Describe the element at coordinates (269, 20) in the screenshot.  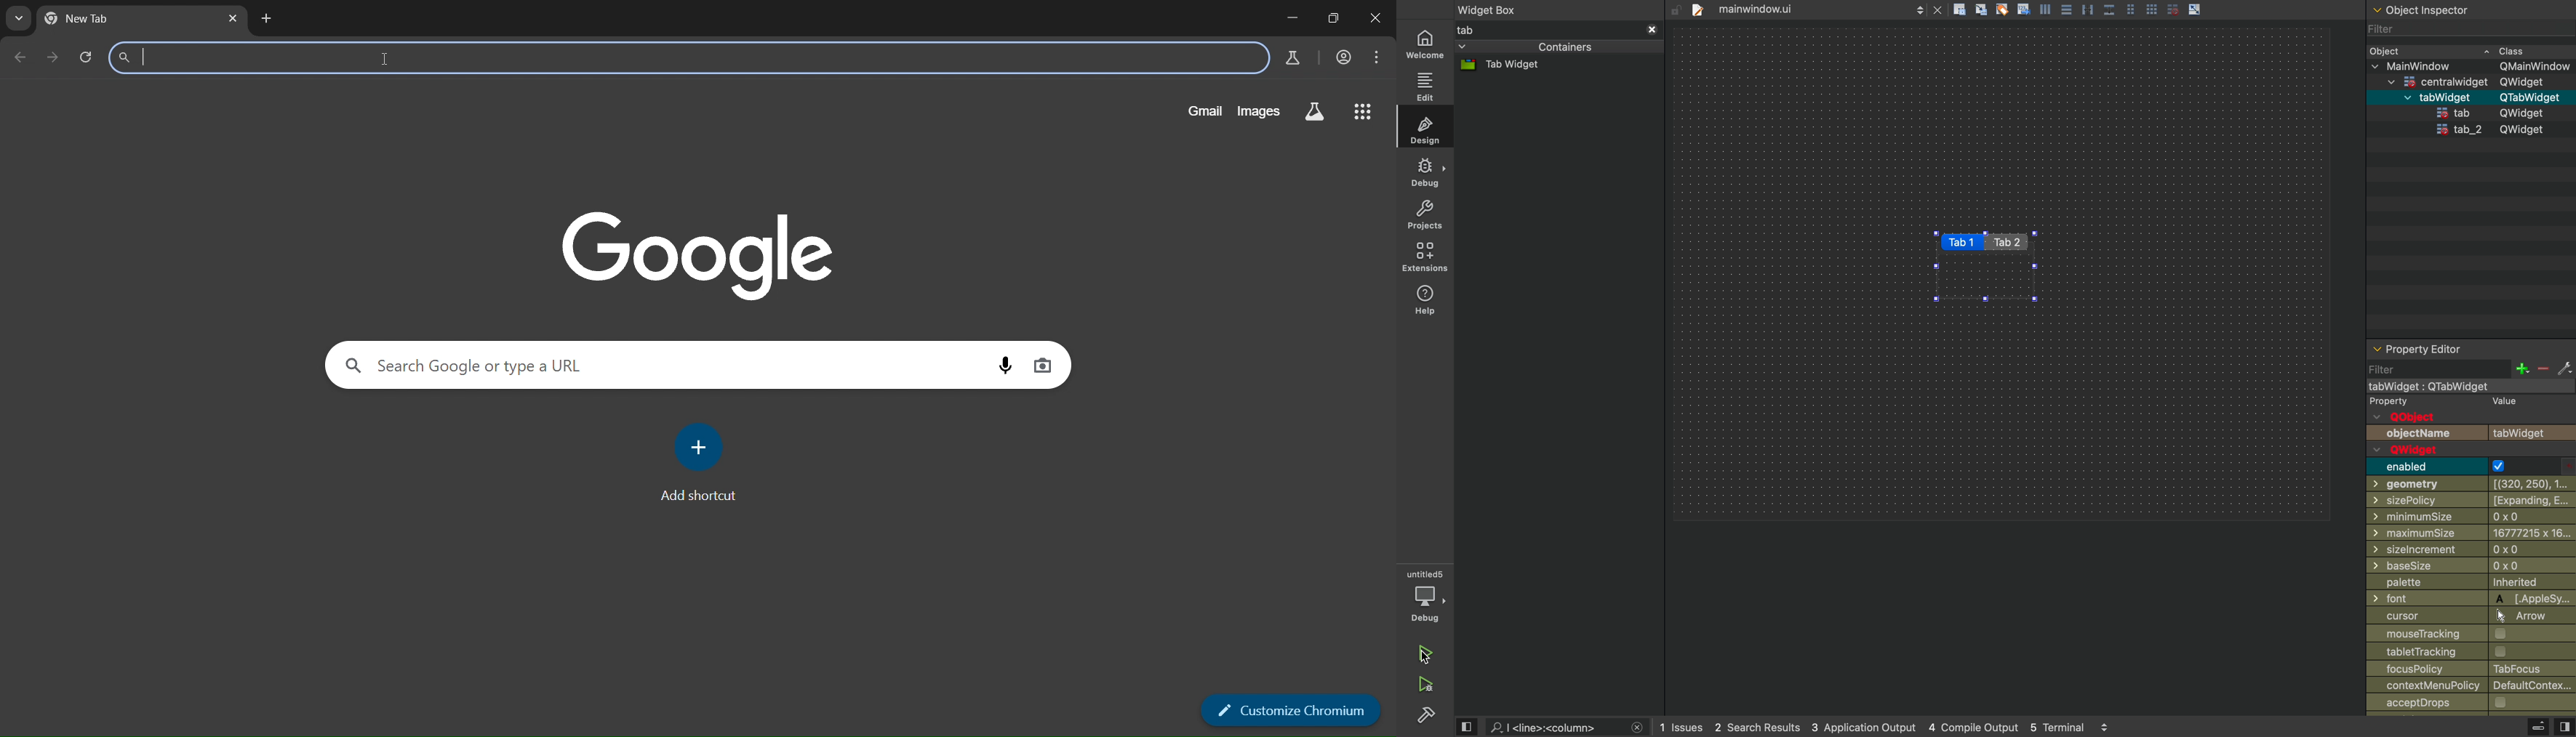
I see `new tab` at that location.